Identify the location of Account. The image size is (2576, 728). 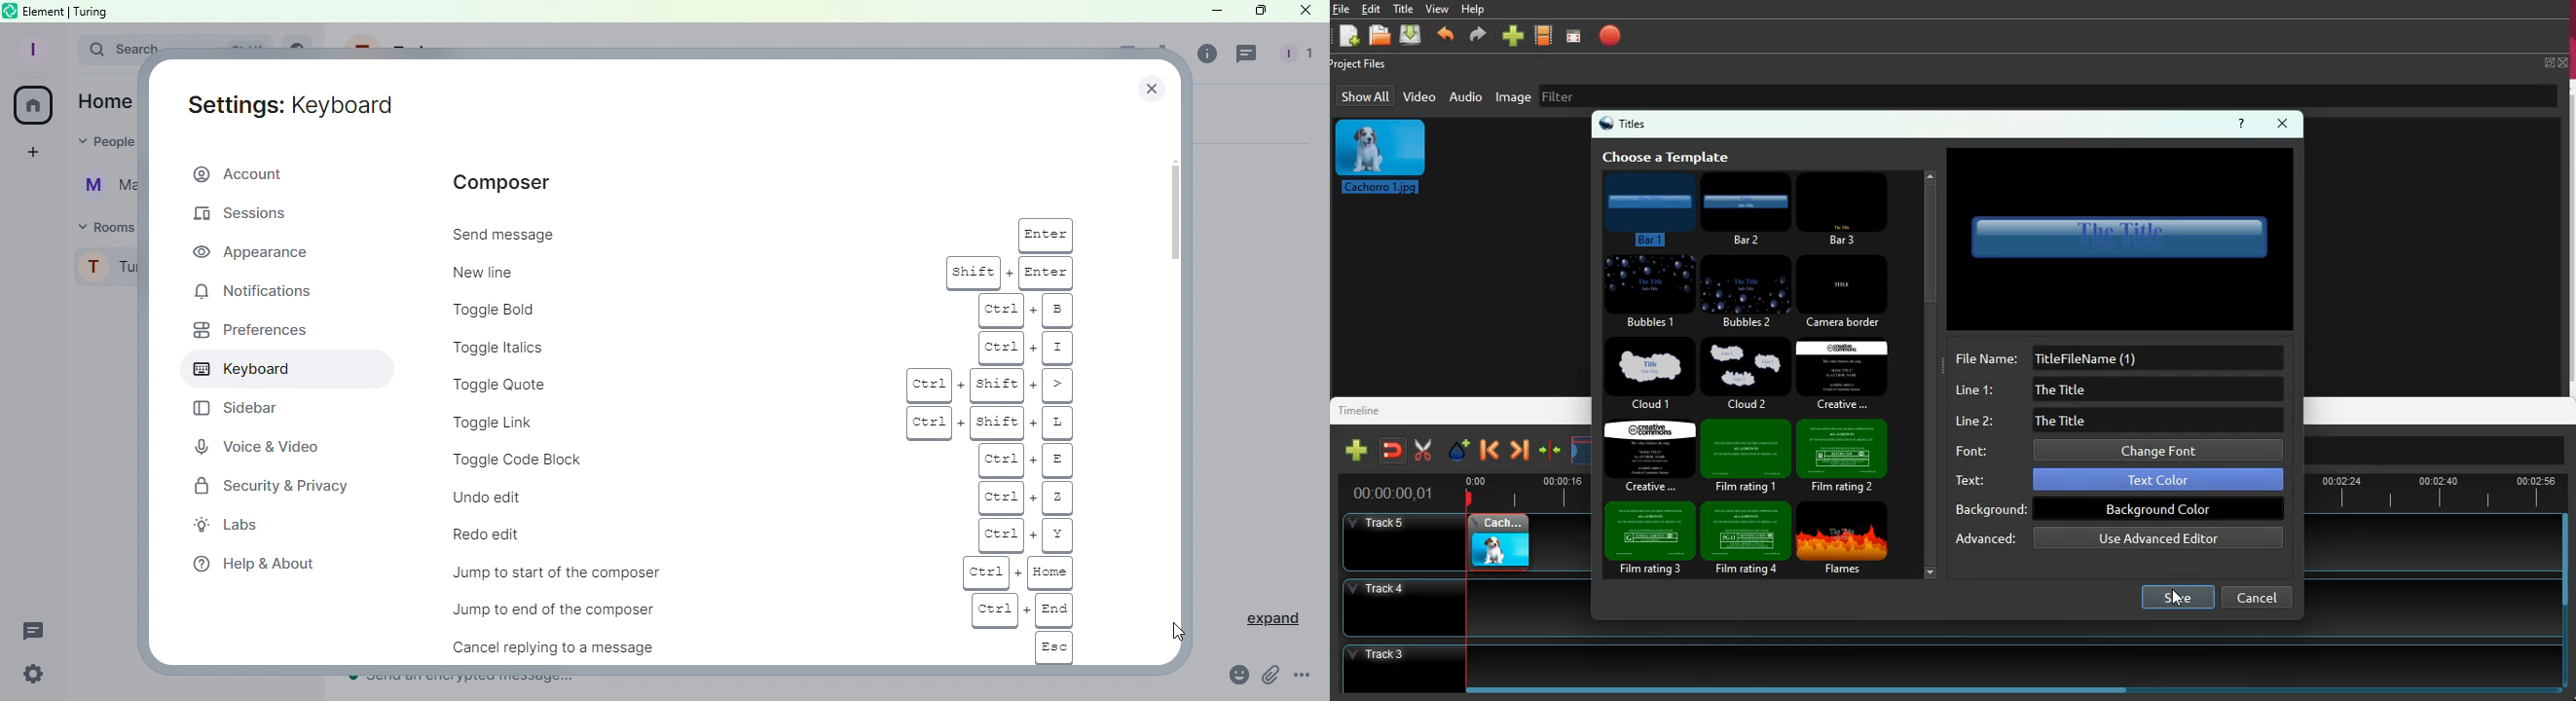
(289, 172).